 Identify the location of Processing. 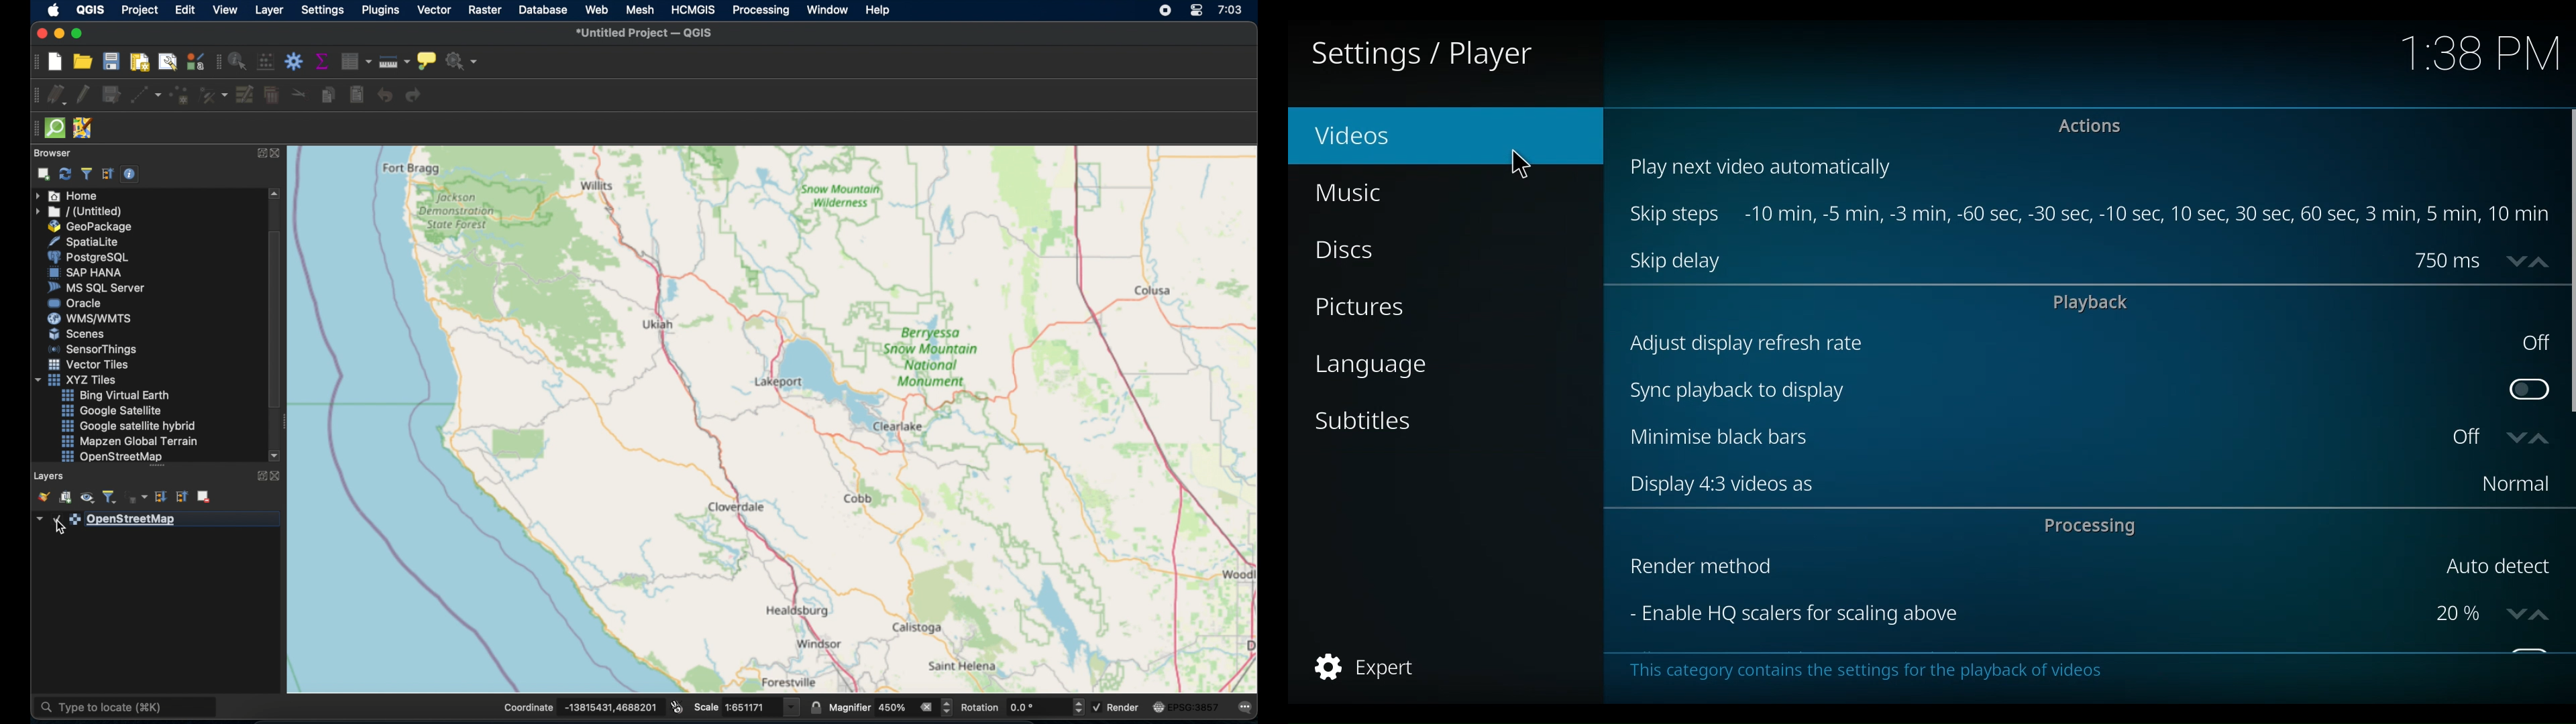
(2096, 528).